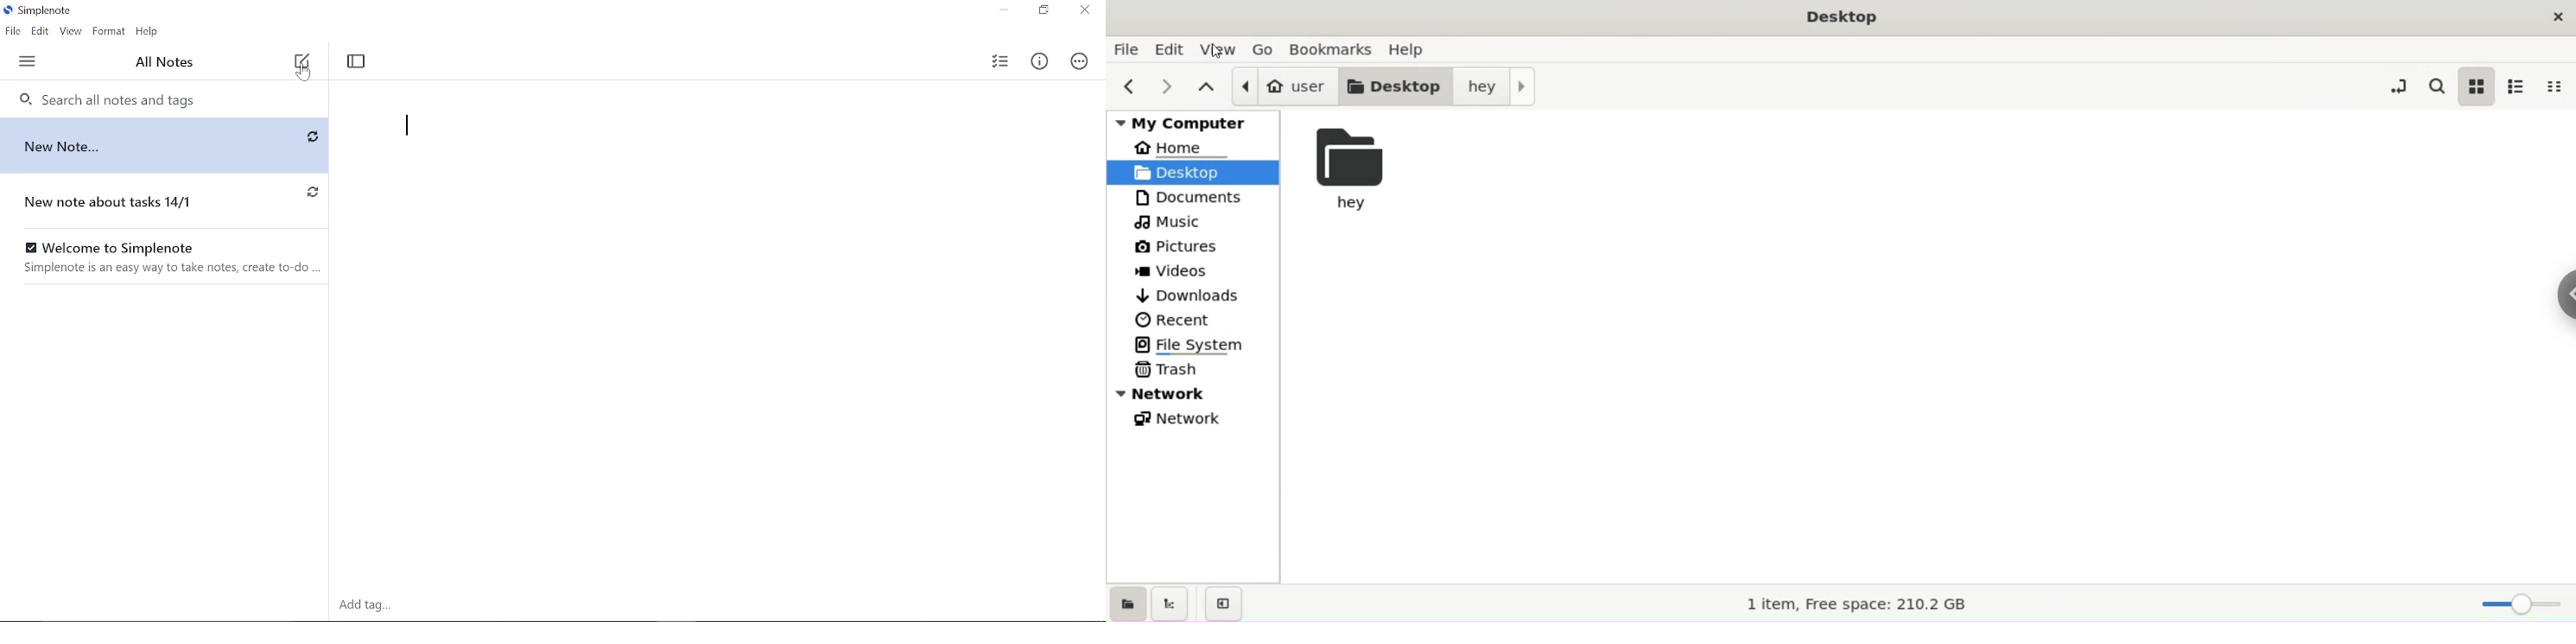 This screenshot has width=2576, height=644. I want to click on videos, so click(1203, 271).